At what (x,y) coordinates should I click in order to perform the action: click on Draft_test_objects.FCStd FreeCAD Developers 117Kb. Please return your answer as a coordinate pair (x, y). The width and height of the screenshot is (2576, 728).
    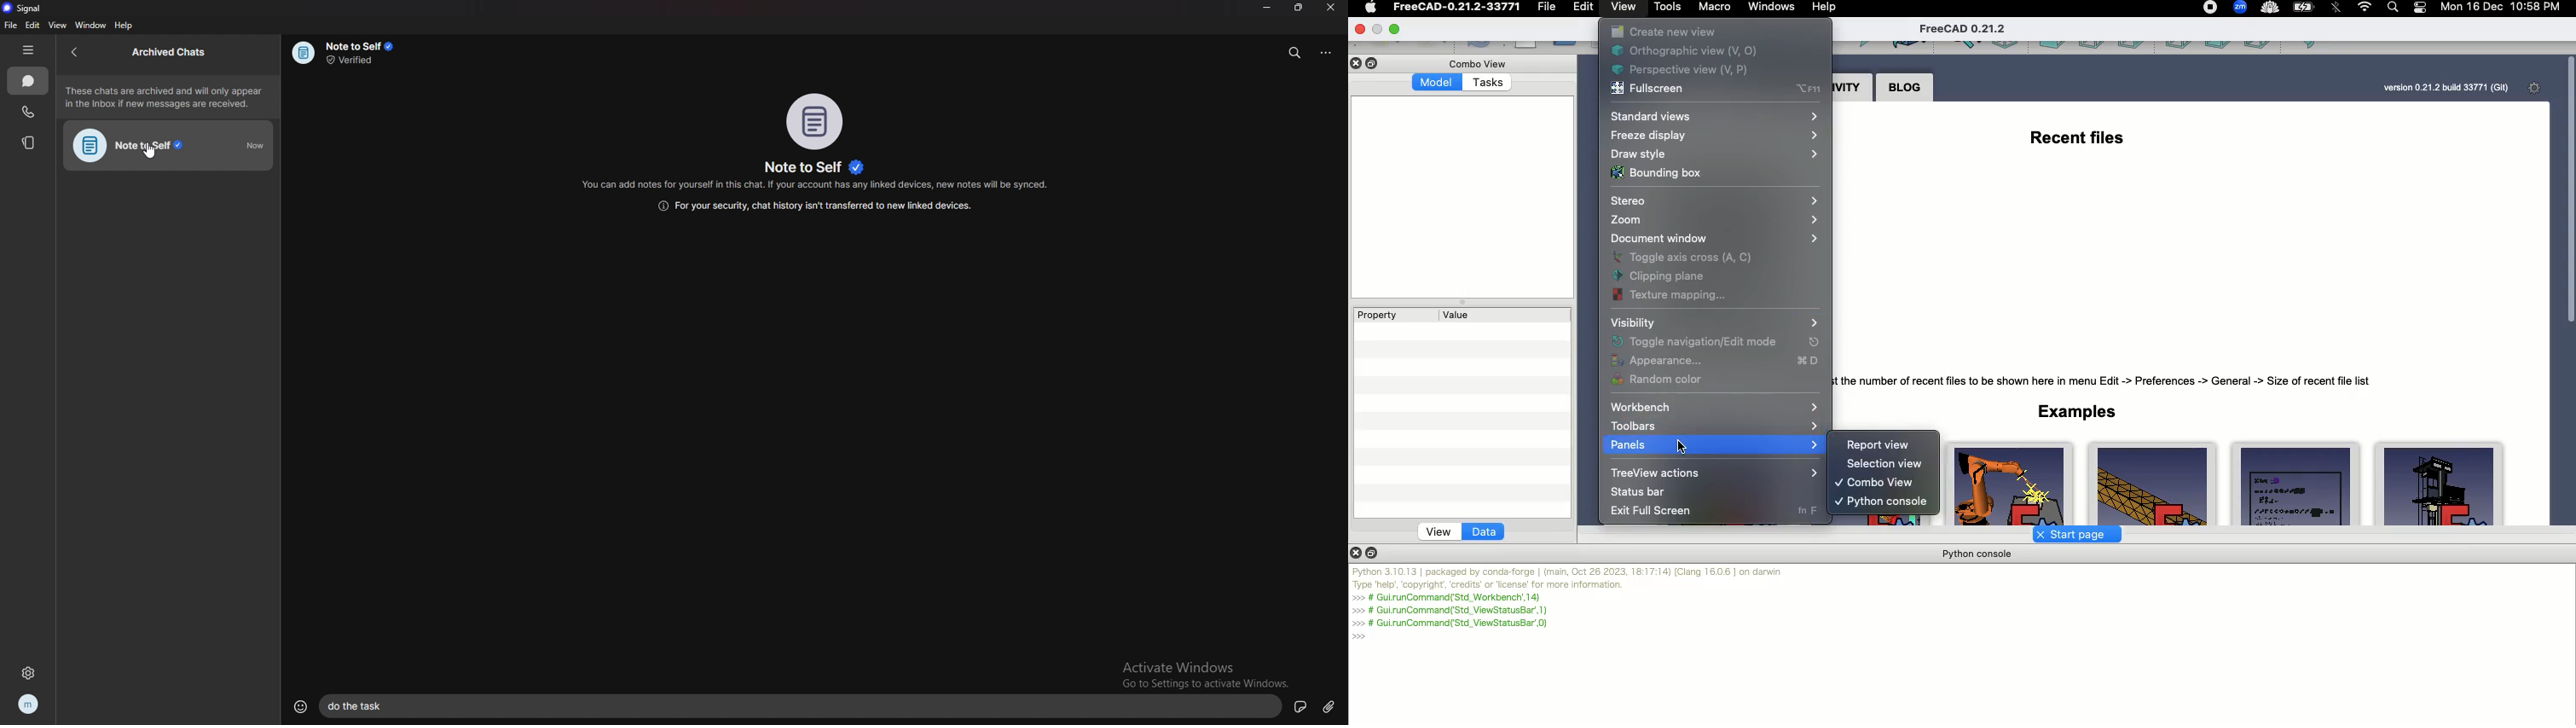
    Looking at the image, I should click on (2292, 484).